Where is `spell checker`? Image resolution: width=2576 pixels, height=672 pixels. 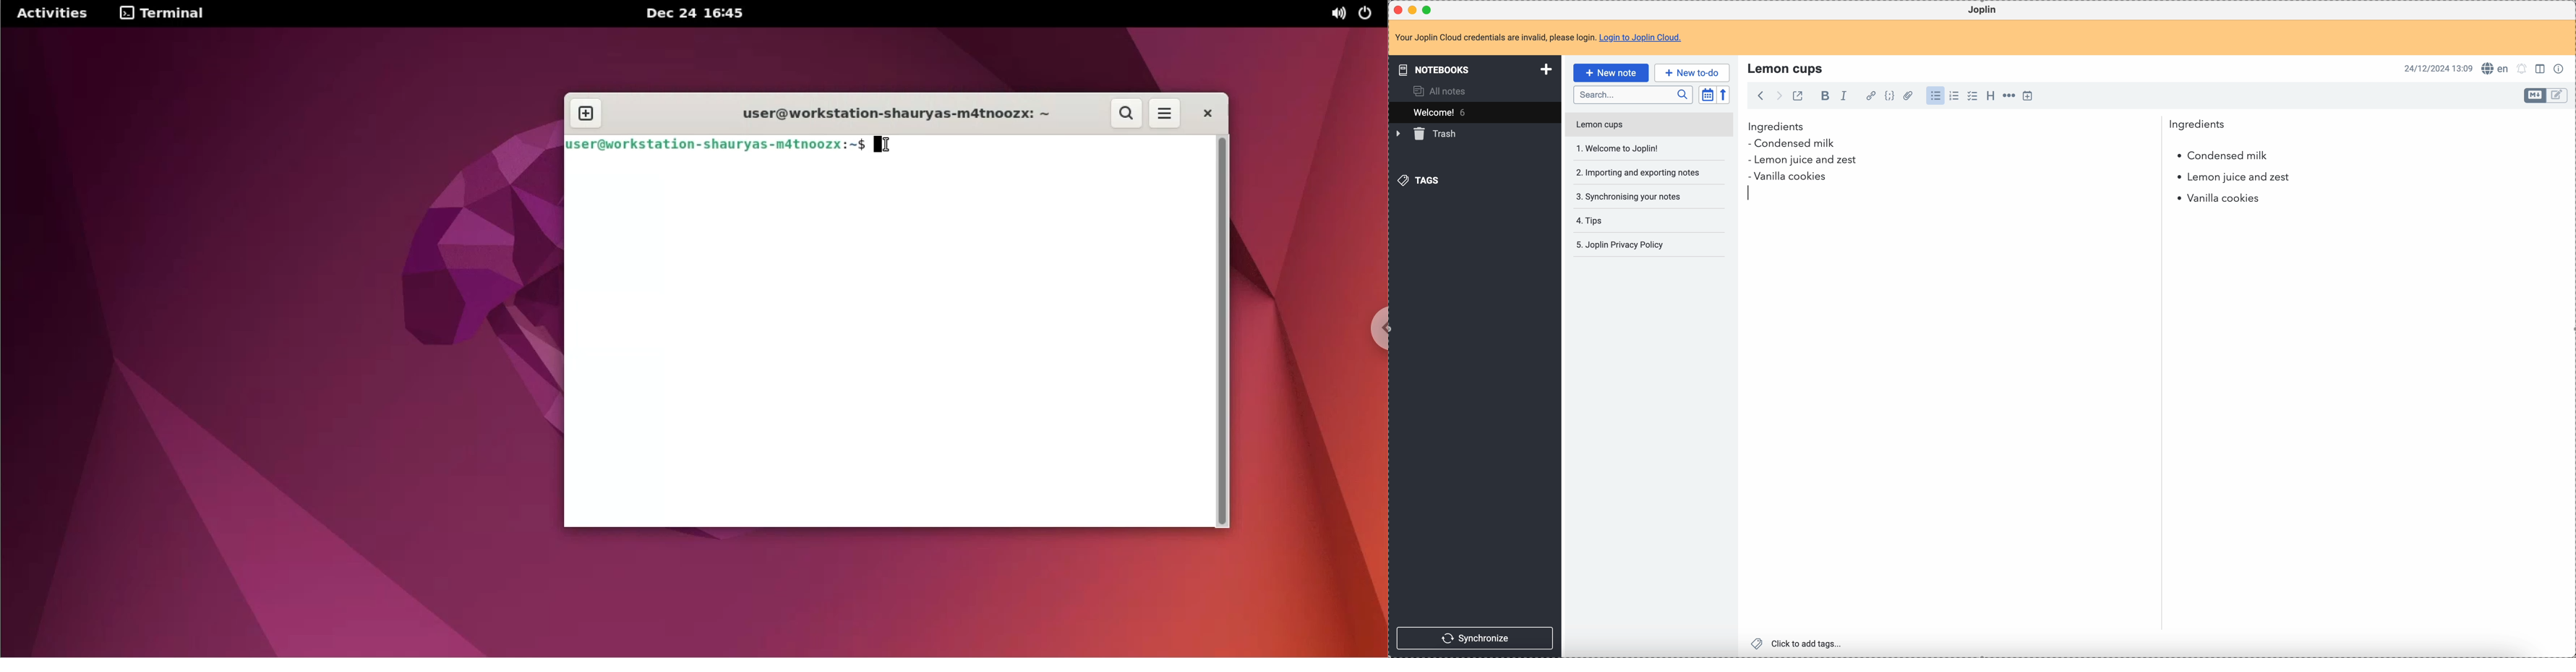 spell checker is located at coordinates (2498, 68).